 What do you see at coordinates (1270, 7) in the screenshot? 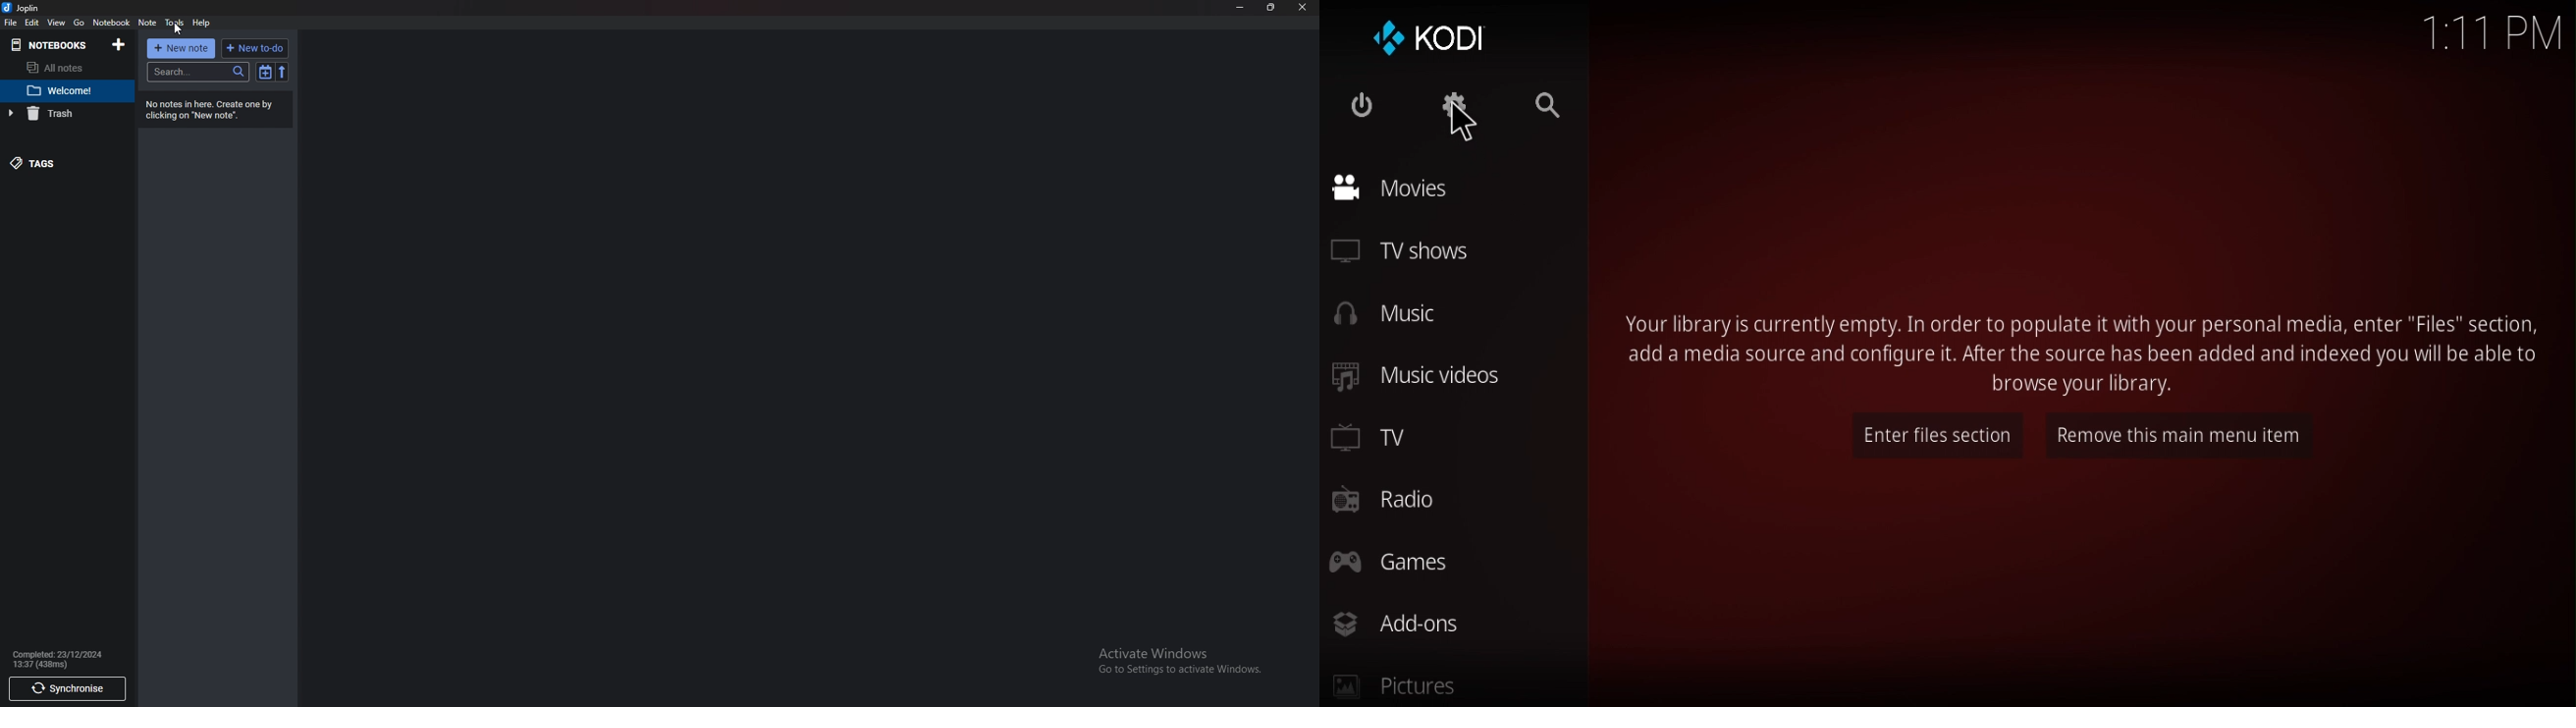
I see `Resize` at bounding box center [1270, 7].